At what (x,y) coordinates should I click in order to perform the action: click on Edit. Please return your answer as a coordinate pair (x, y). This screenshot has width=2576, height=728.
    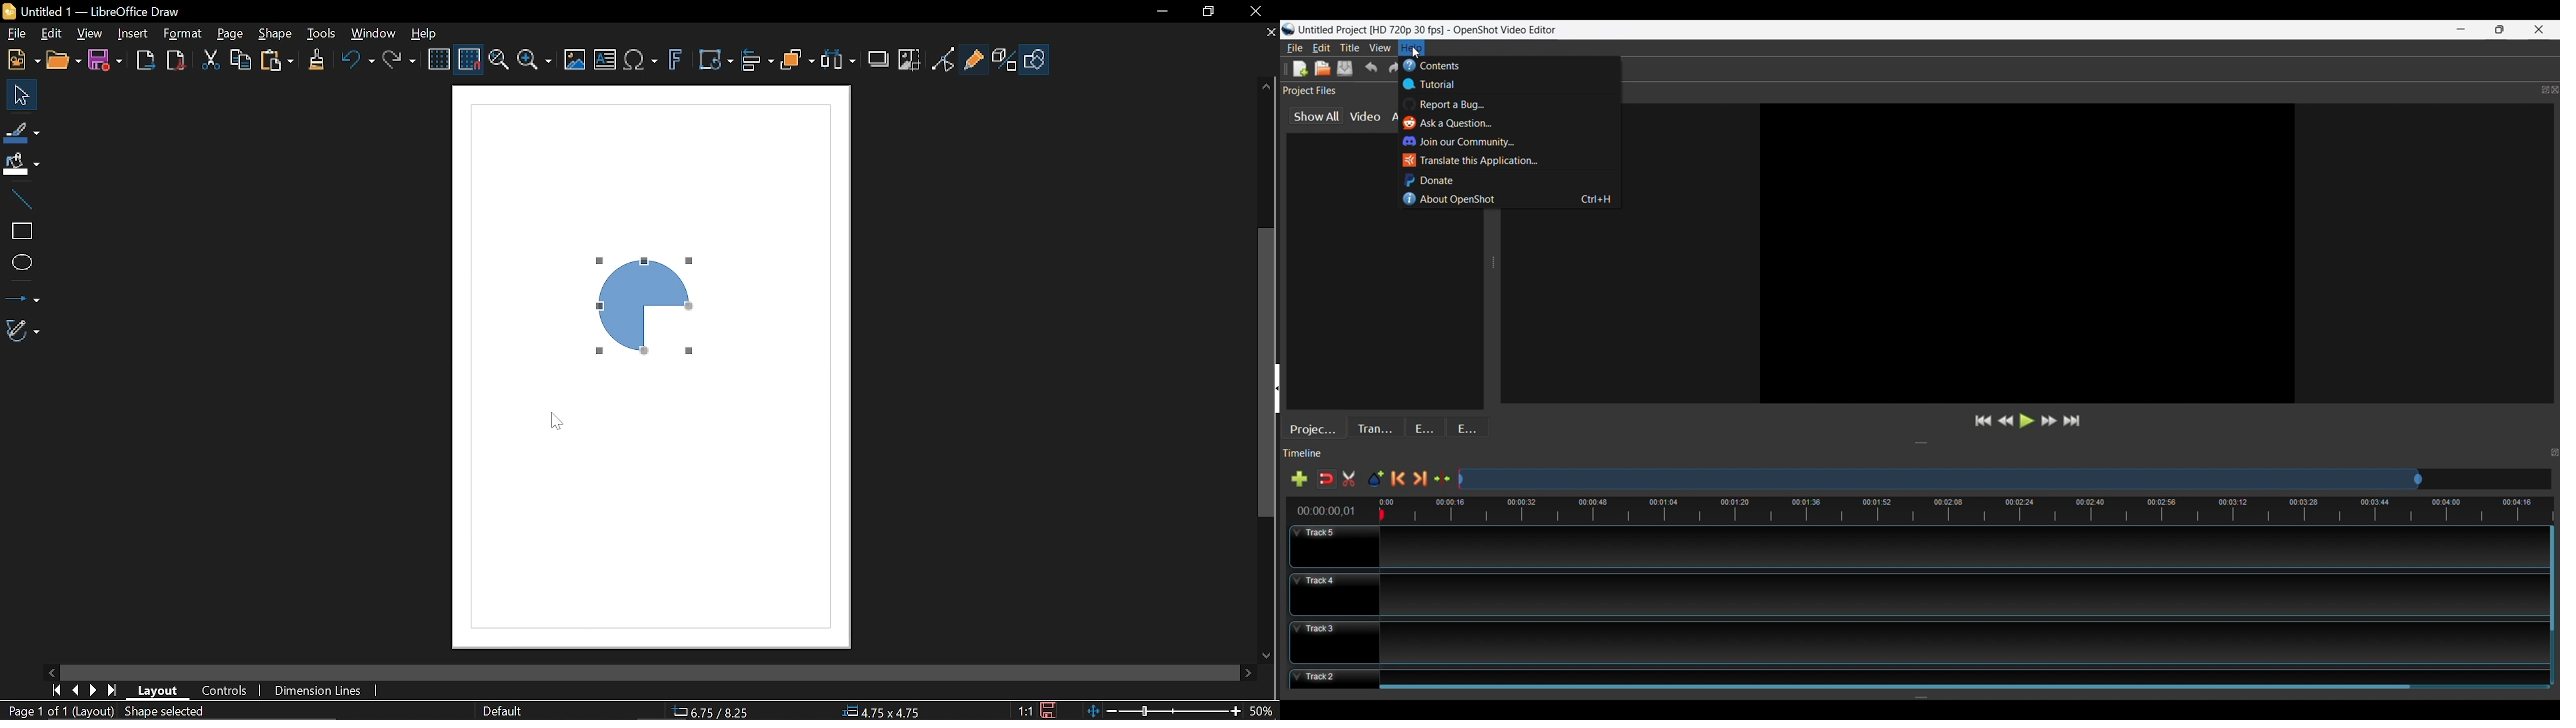
    Looking at the image, I should click on (1321, 47).